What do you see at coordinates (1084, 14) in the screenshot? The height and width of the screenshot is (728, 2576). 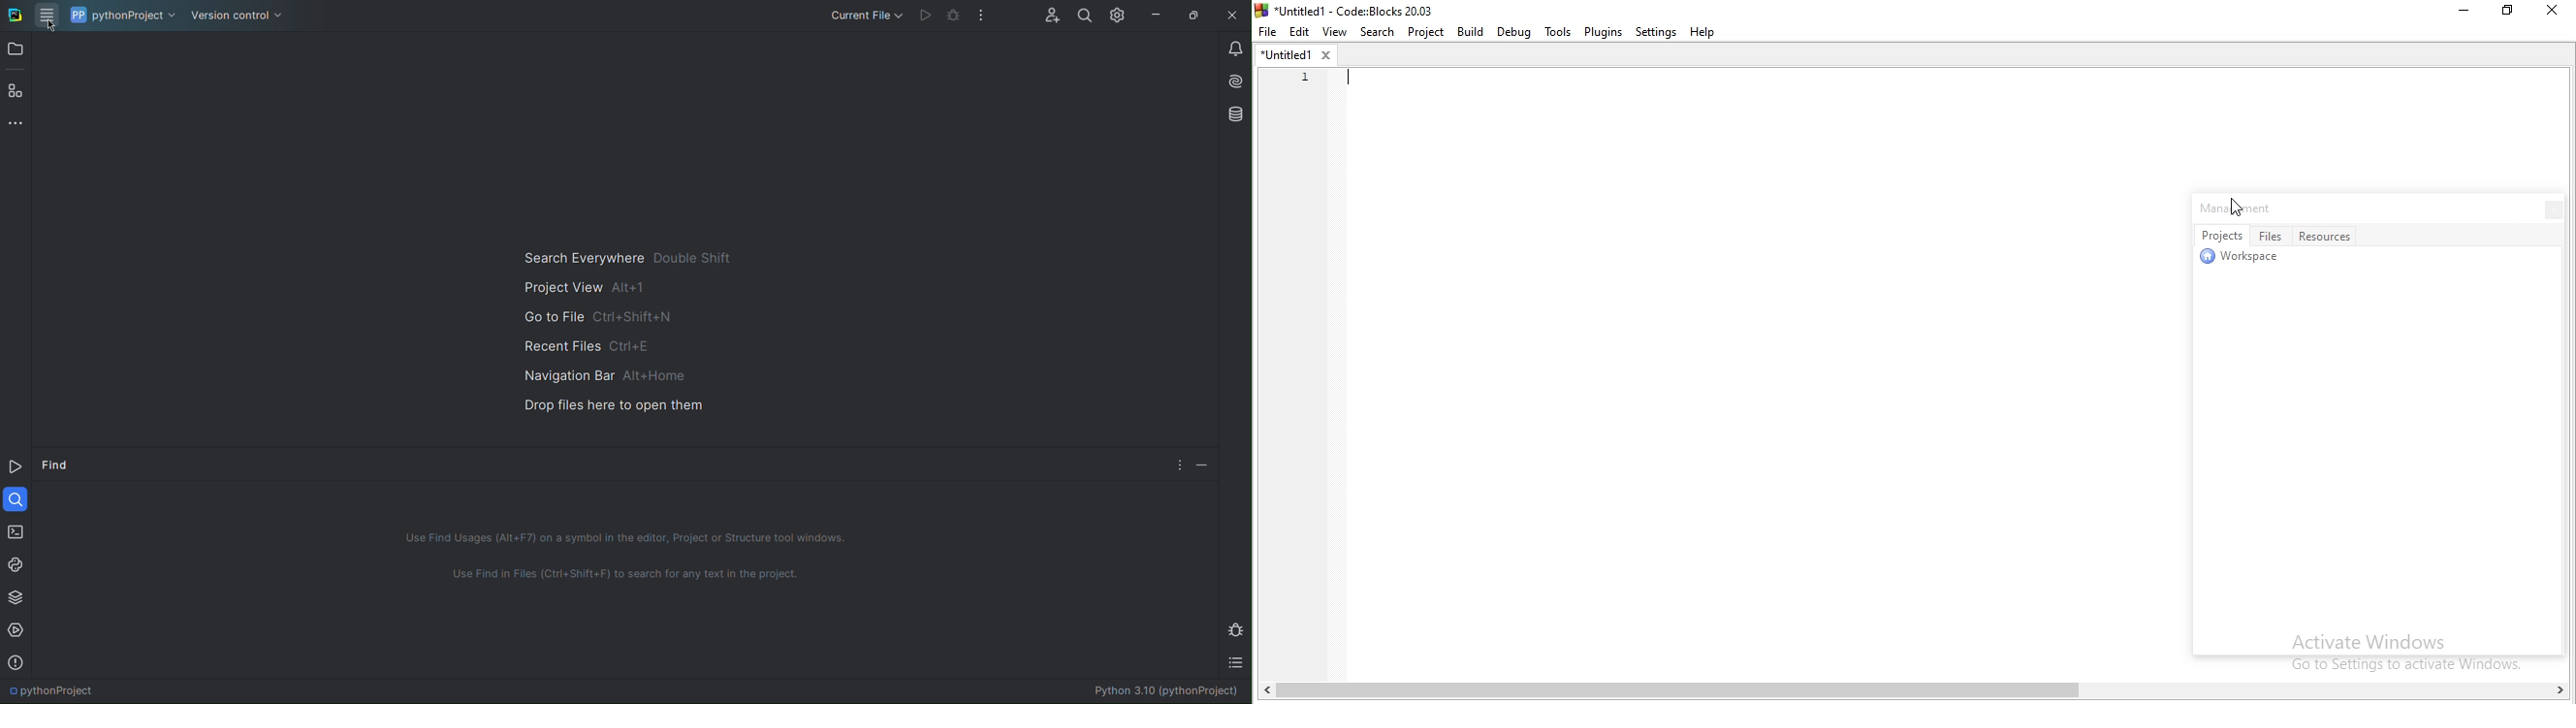 I see `Search` at bounding box center [1084, 14].